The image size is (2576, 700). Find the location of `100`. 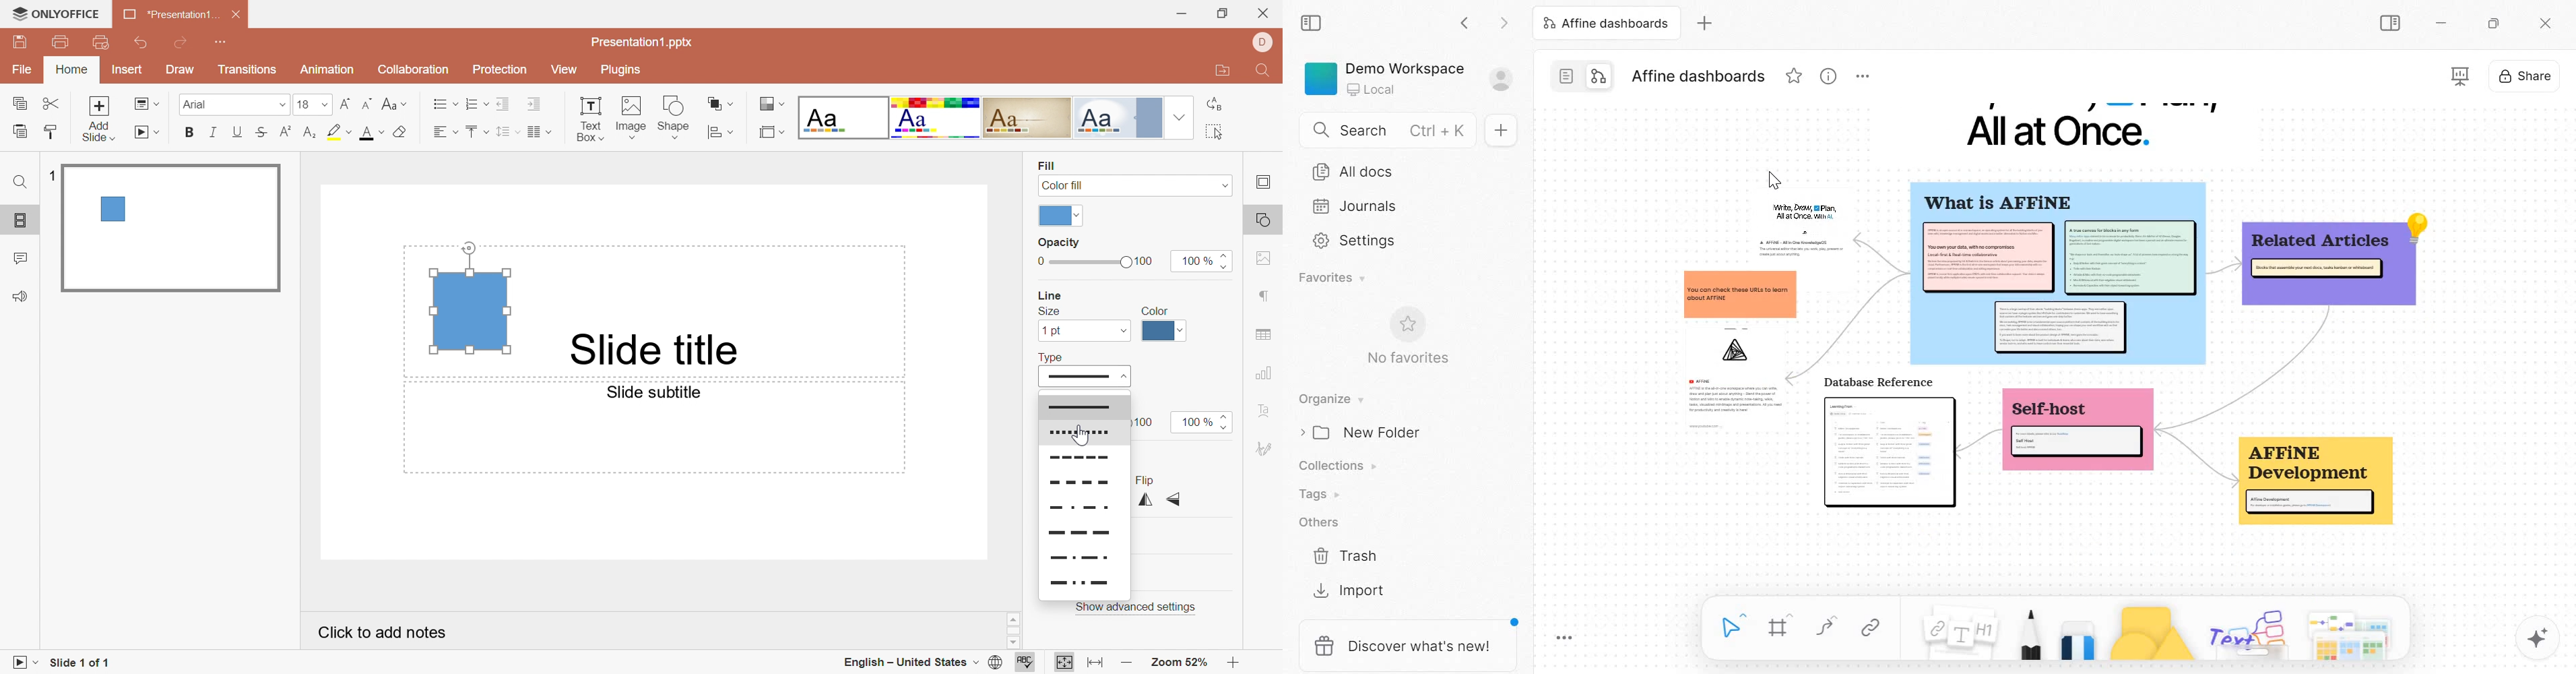

100 is located at coordinates (1149, 421).